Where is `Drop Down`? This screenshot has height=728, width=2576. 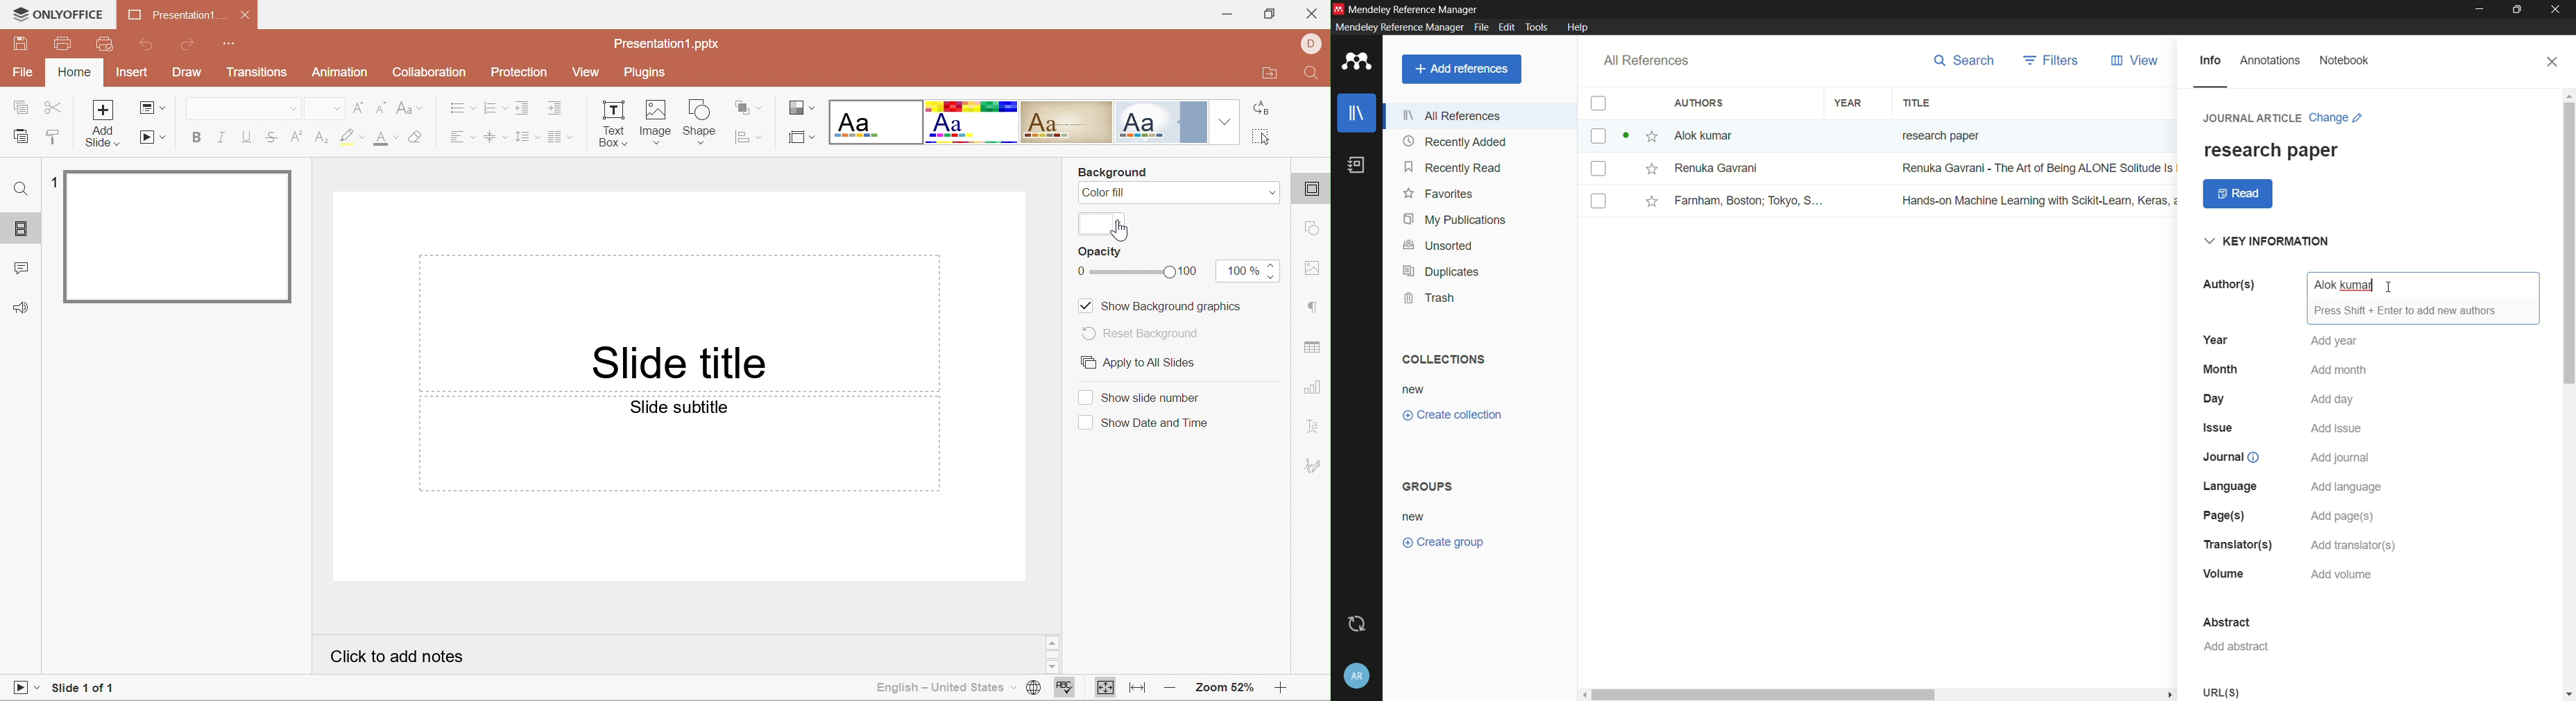
Drop Down is located at coordinates (335, 109).